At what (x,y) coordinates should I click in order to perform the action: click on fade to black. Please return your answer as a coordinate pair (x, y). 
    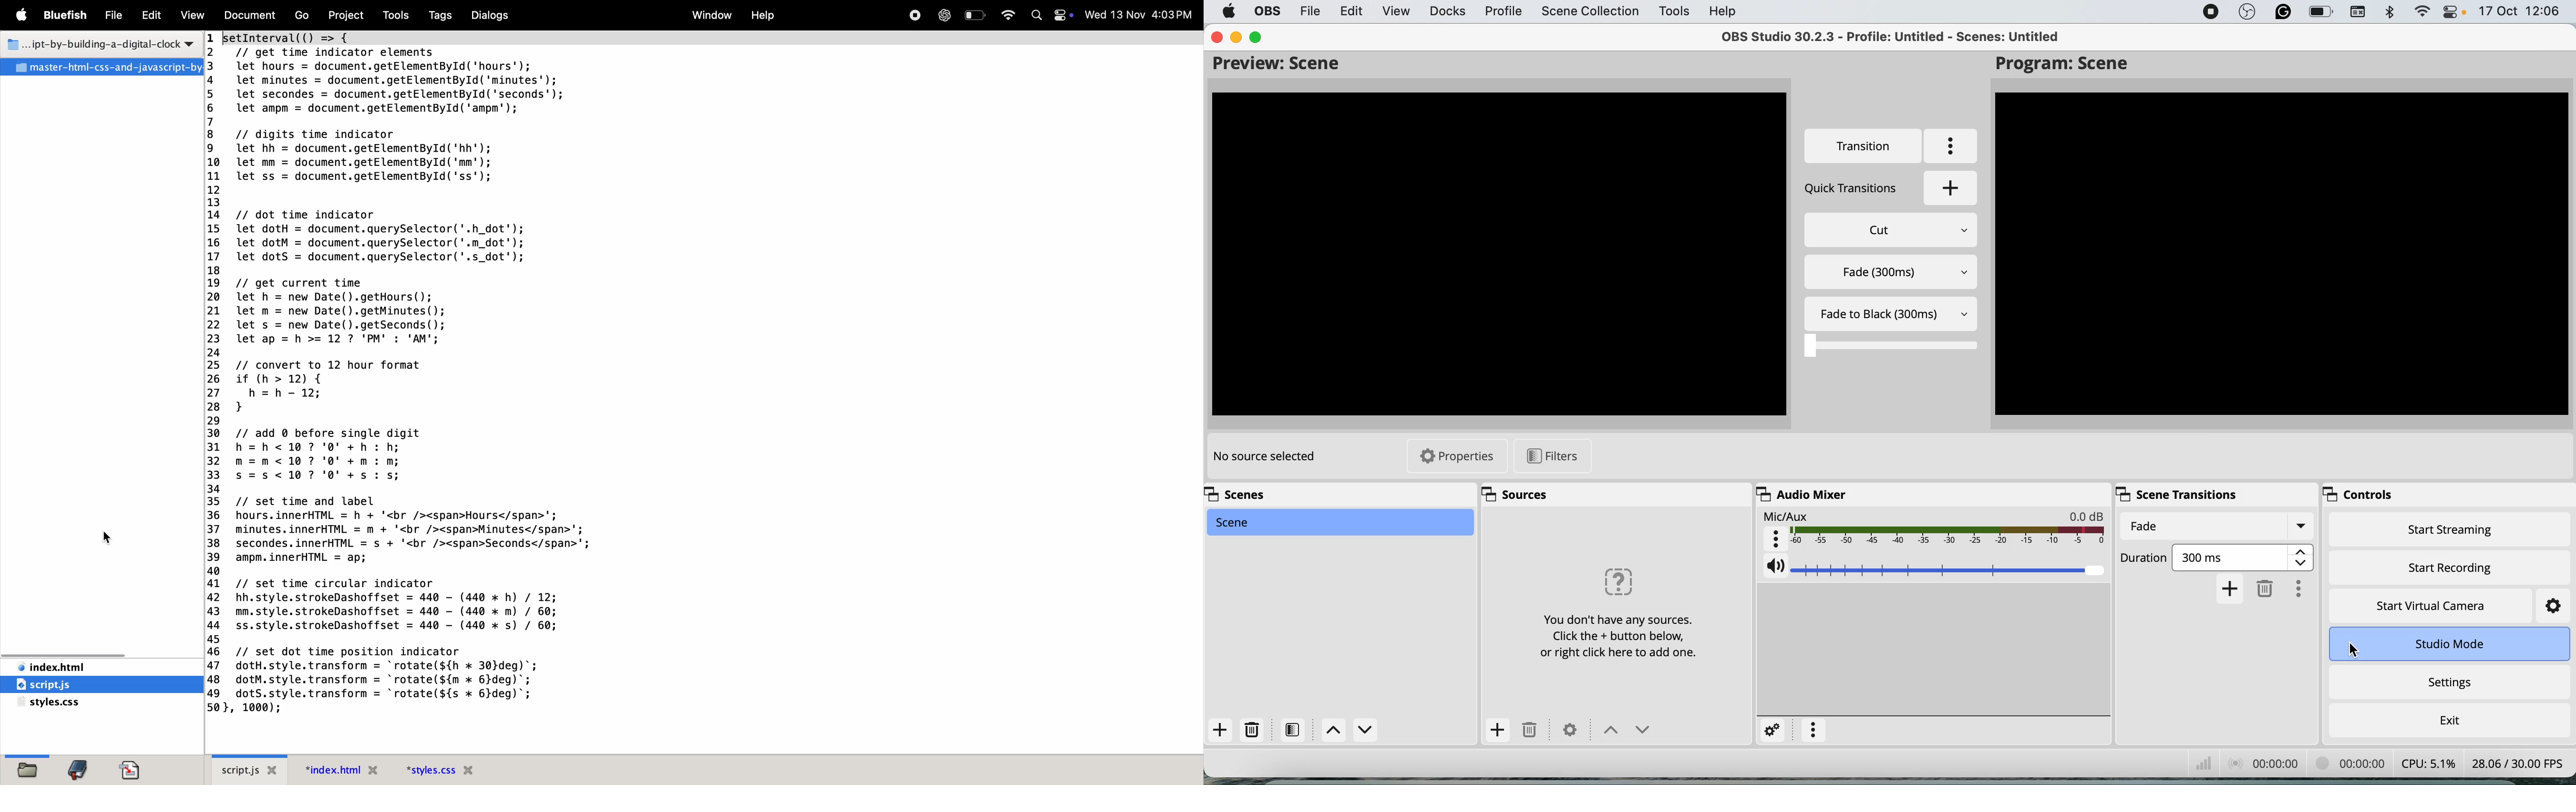
    Looking at the image, I should click on (1887, 314).